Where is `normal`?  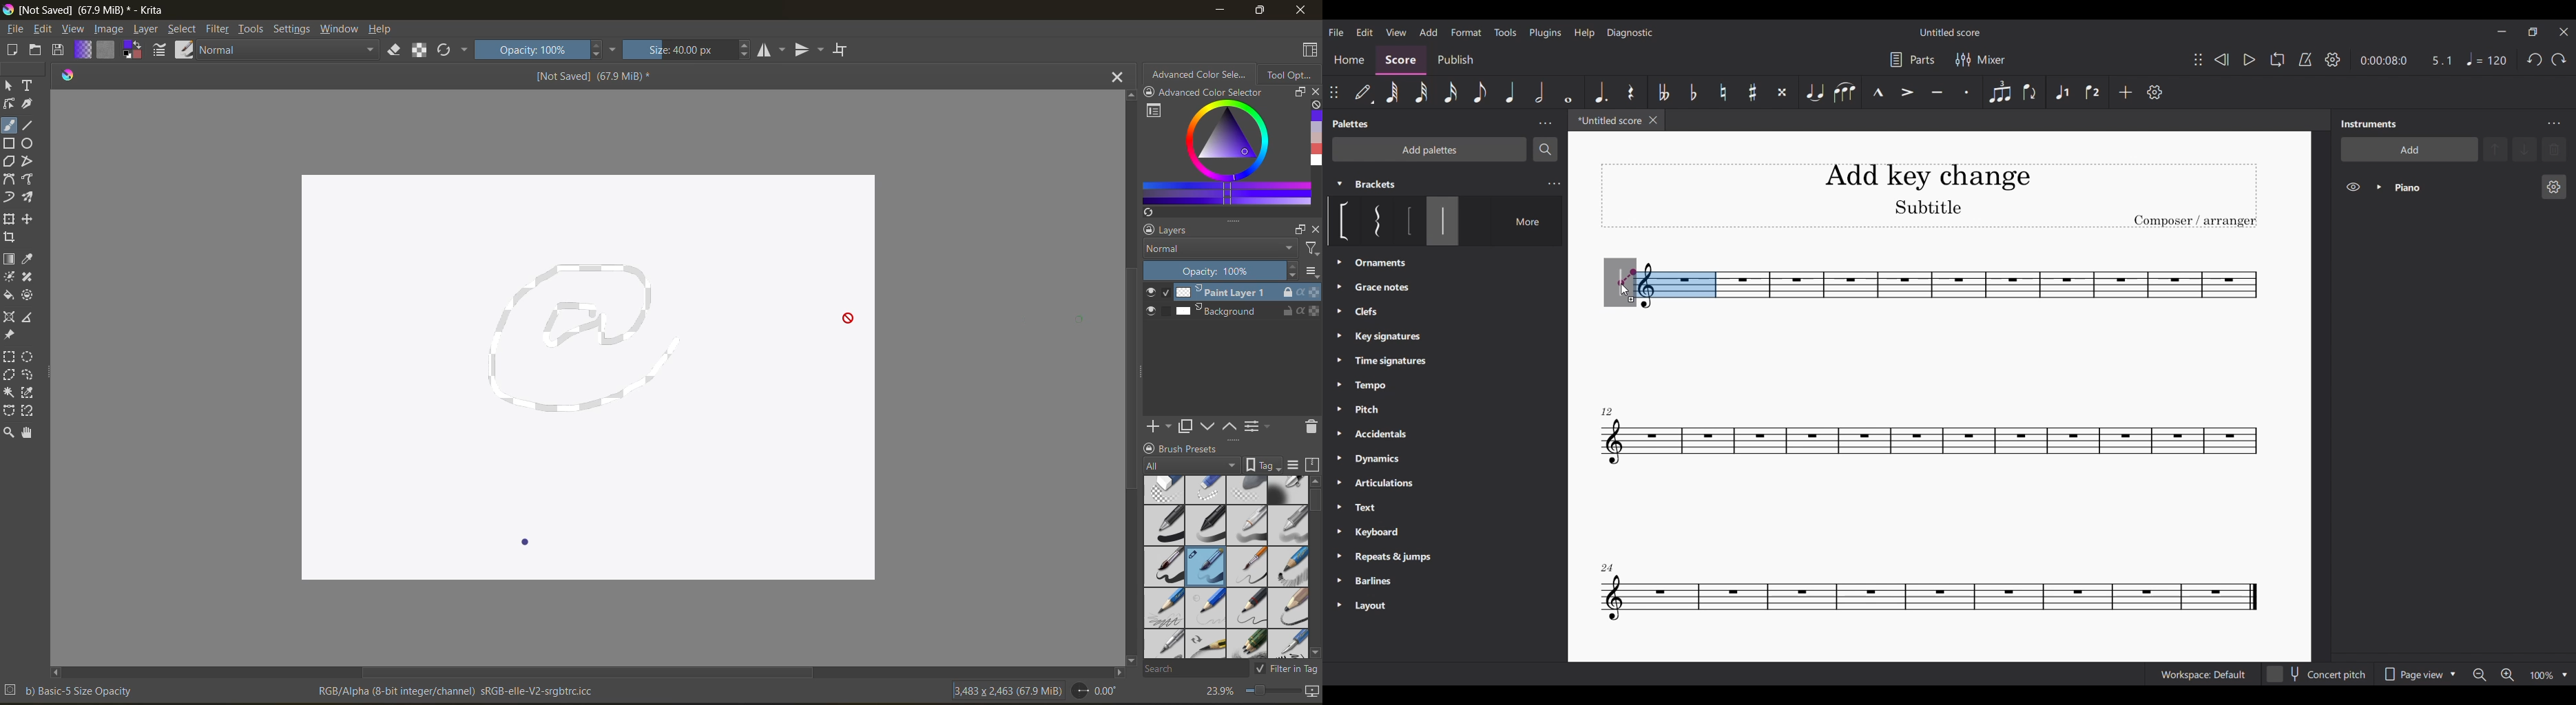
normal is located at coordinates (1219, 249).